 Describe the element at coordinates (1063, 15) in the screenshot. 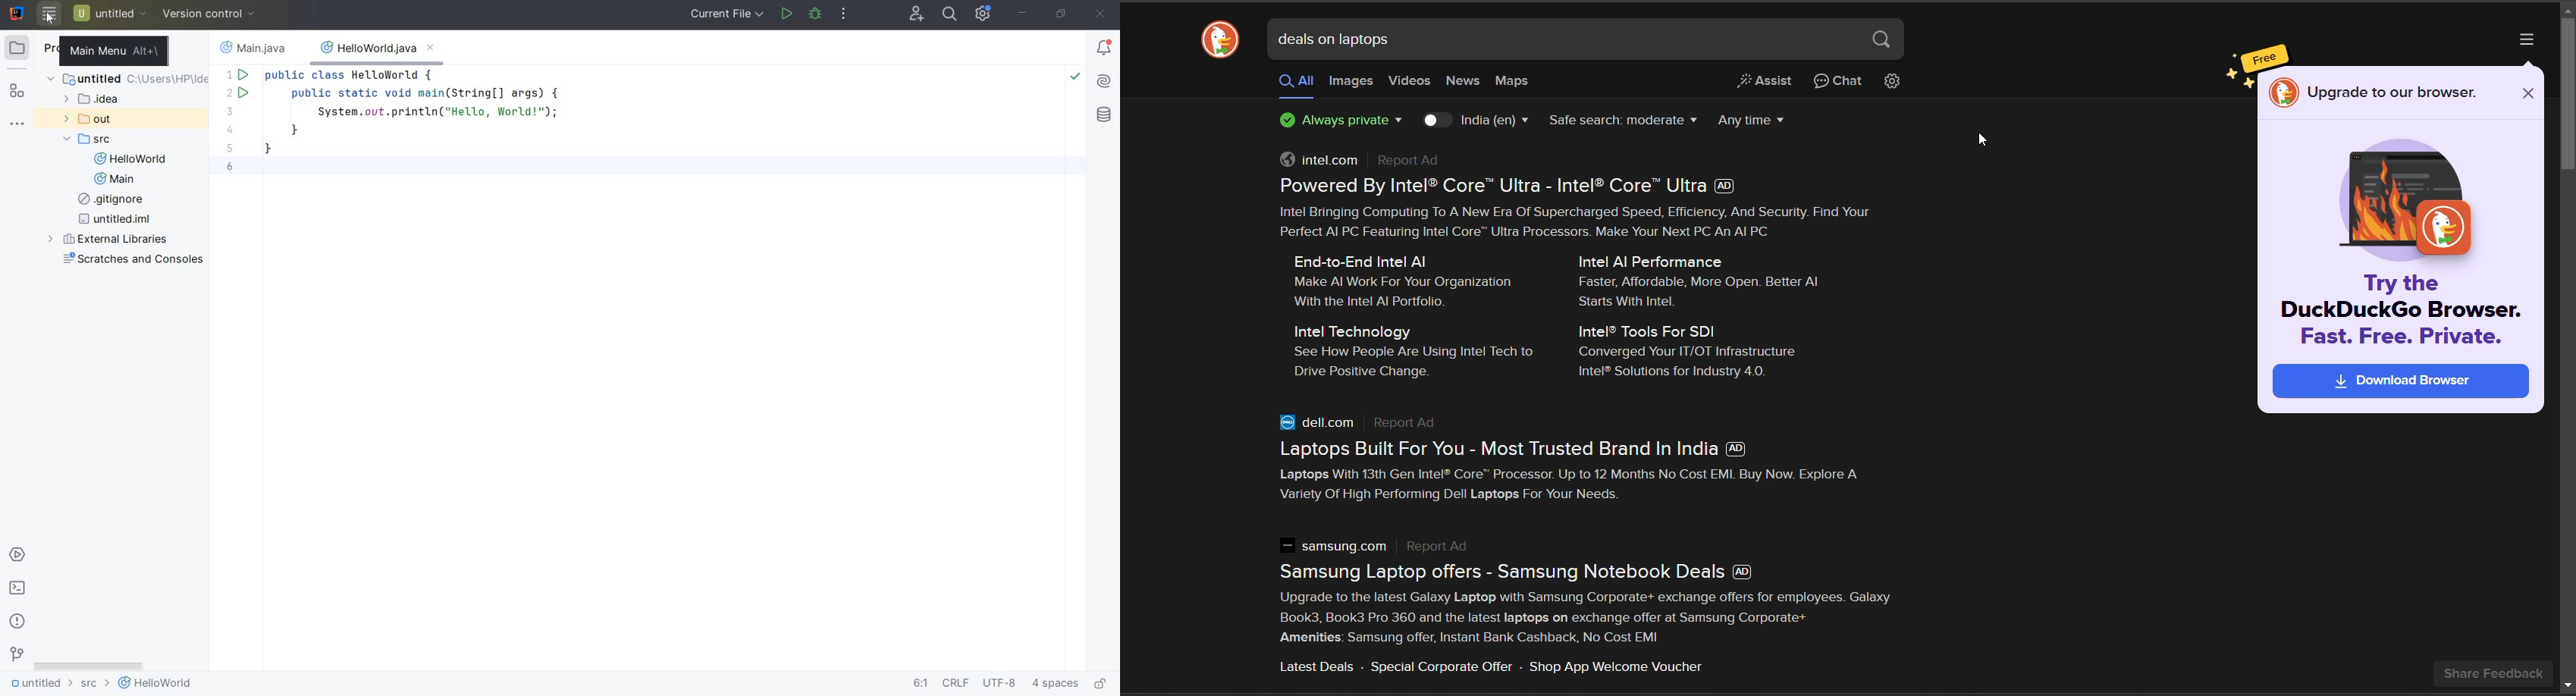

I see `restore down` at that location.